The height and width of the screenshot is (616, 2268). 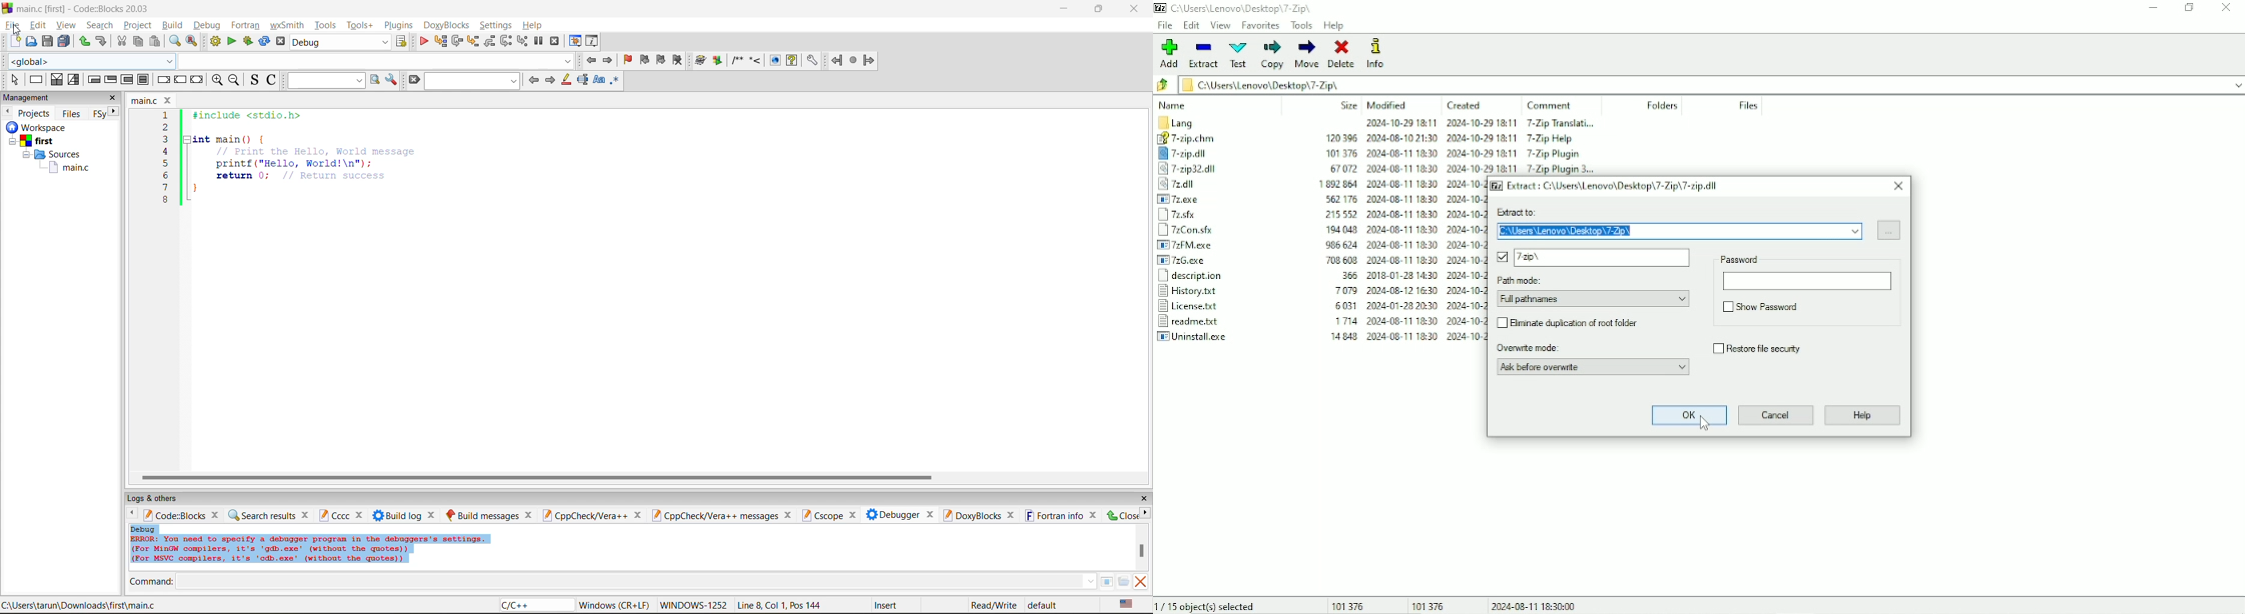 What do you see at coordinates (121, 41) in the screenshot?
I see `cut` at bounding box center [121, 41].